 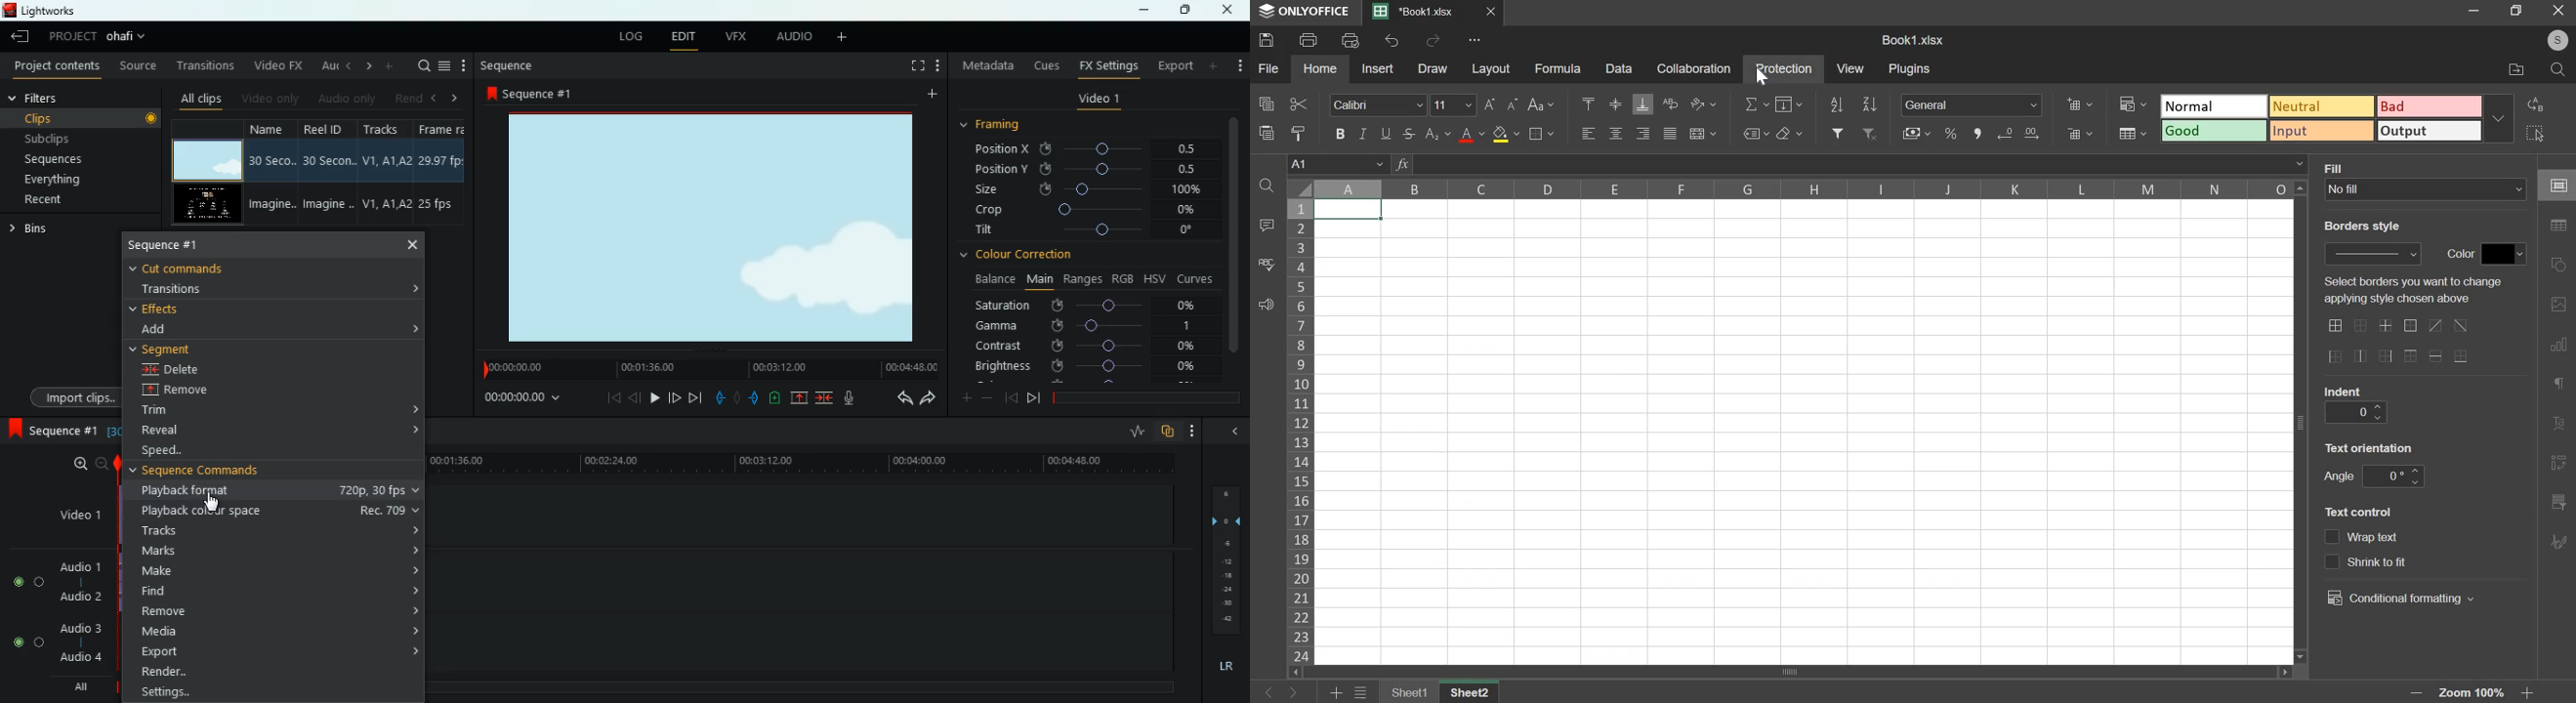 I want to click on sort descending, so click(x=1870, y=104).